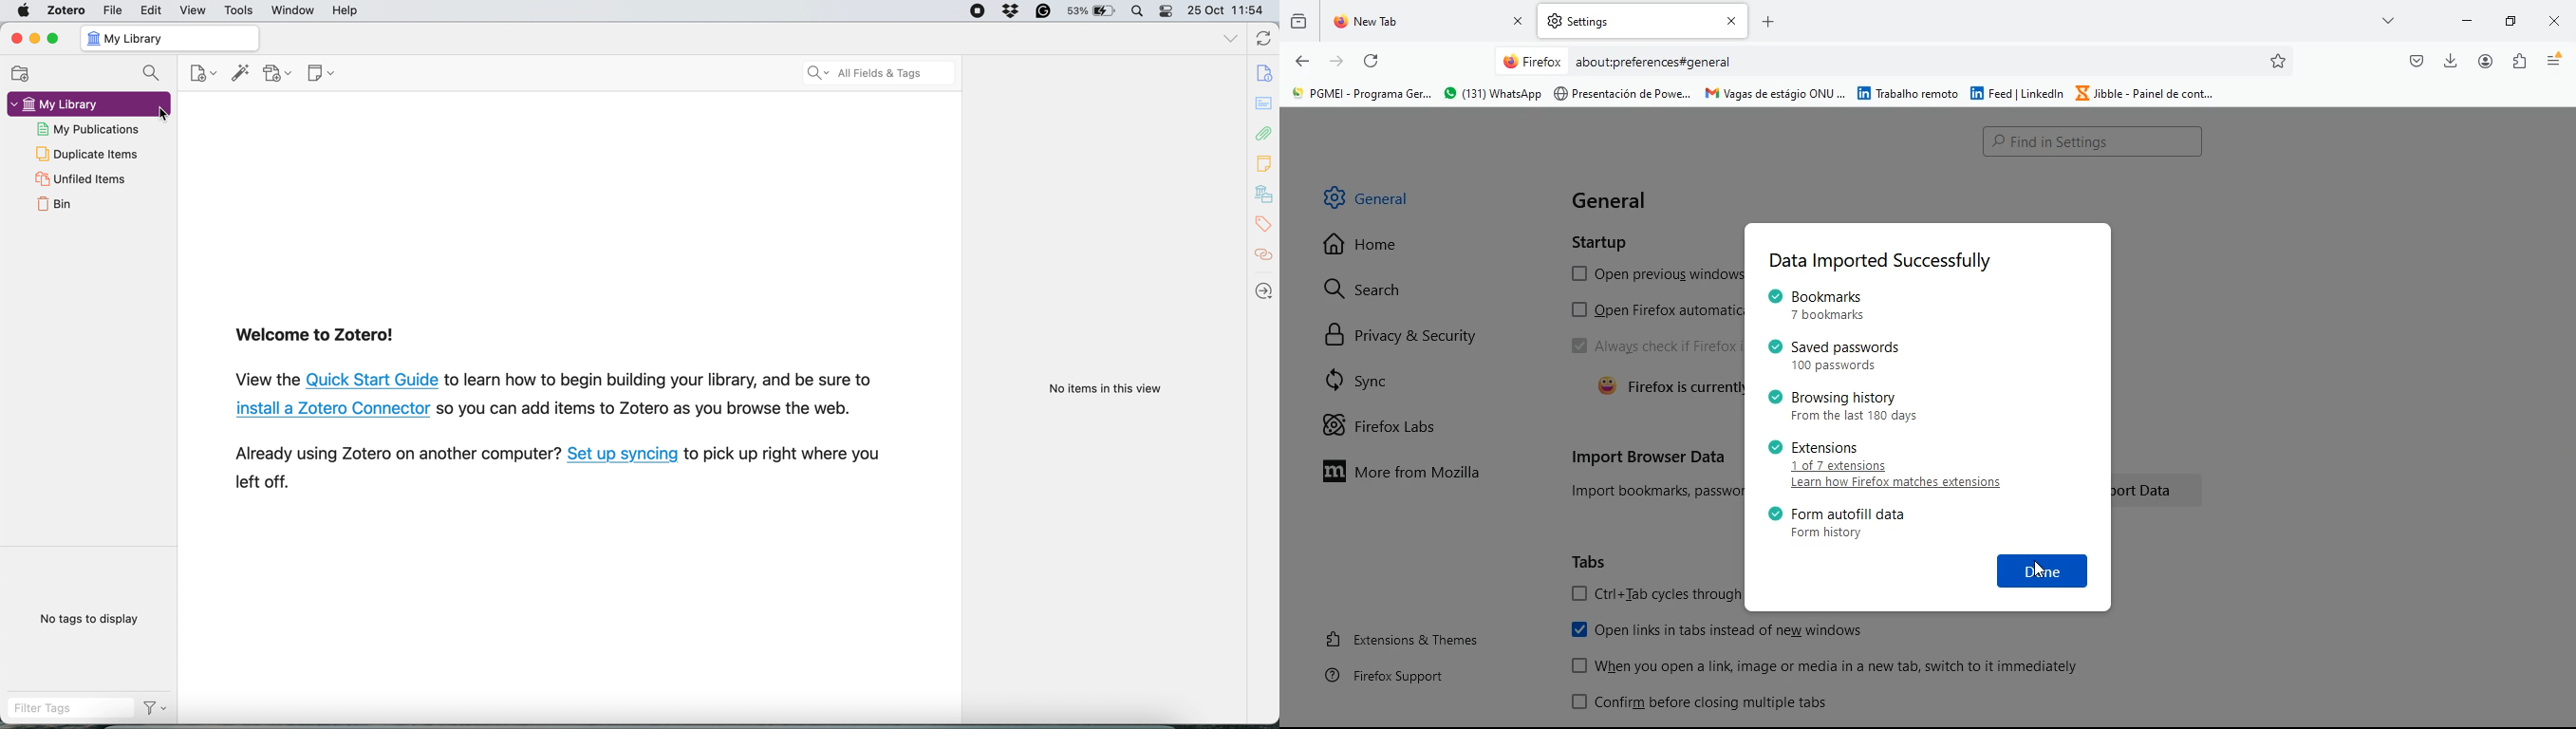  What do you see at coordinates (880, 72) in the screenshot?
I see `search` at bounding box center [880, 72].